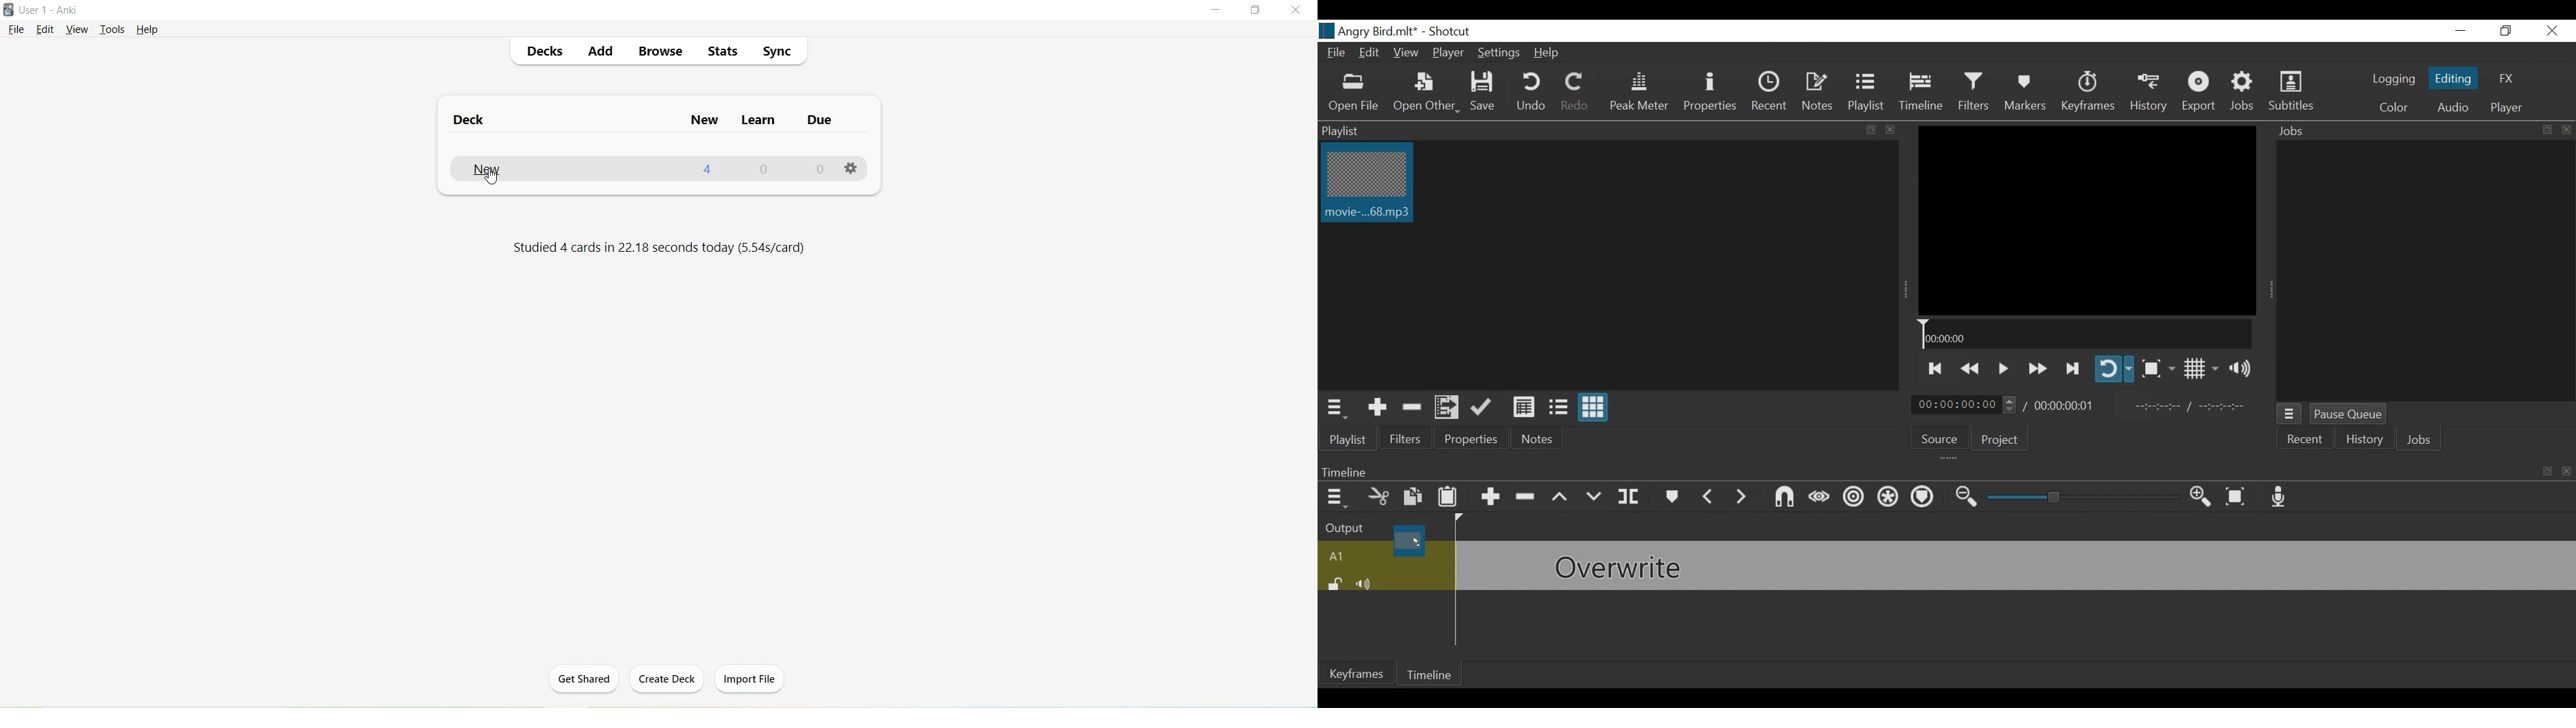  What do you see at coordinates (2085, 334) in the screenshot?
I see `Timeline` at bounding box center [2085, 334].